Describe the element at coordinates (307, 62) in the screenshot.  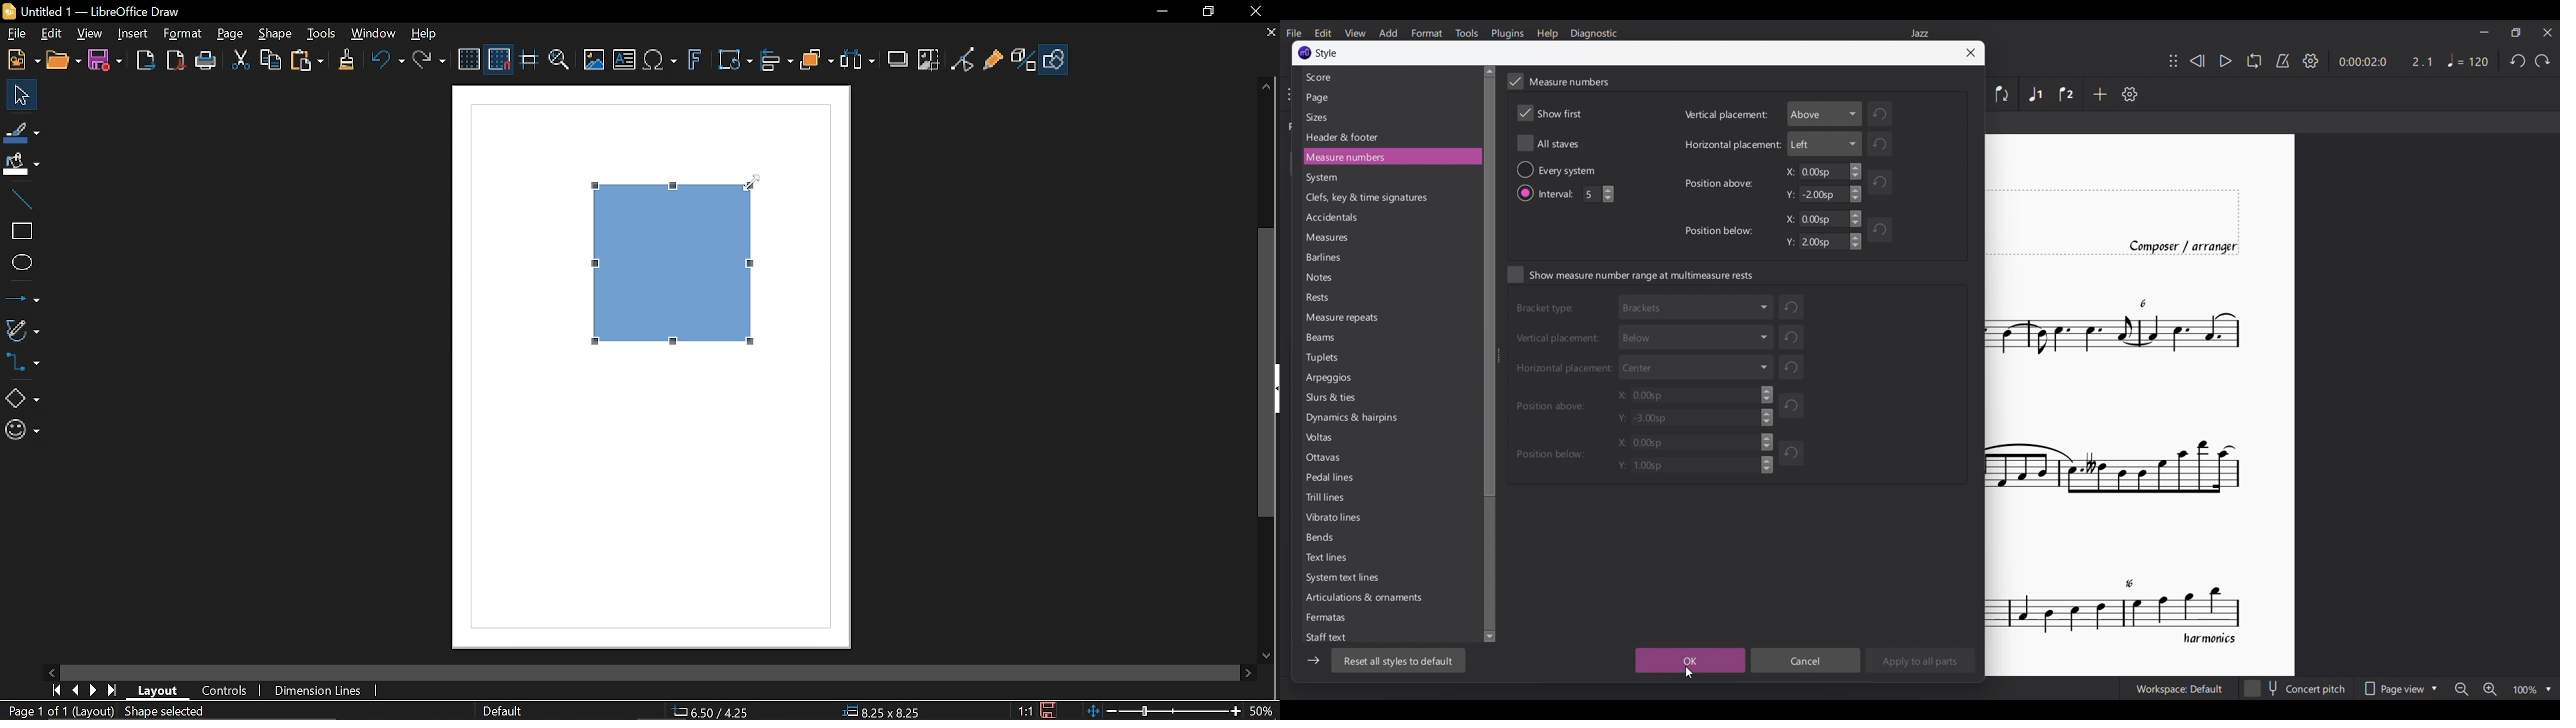
I see `Paste` at that location.